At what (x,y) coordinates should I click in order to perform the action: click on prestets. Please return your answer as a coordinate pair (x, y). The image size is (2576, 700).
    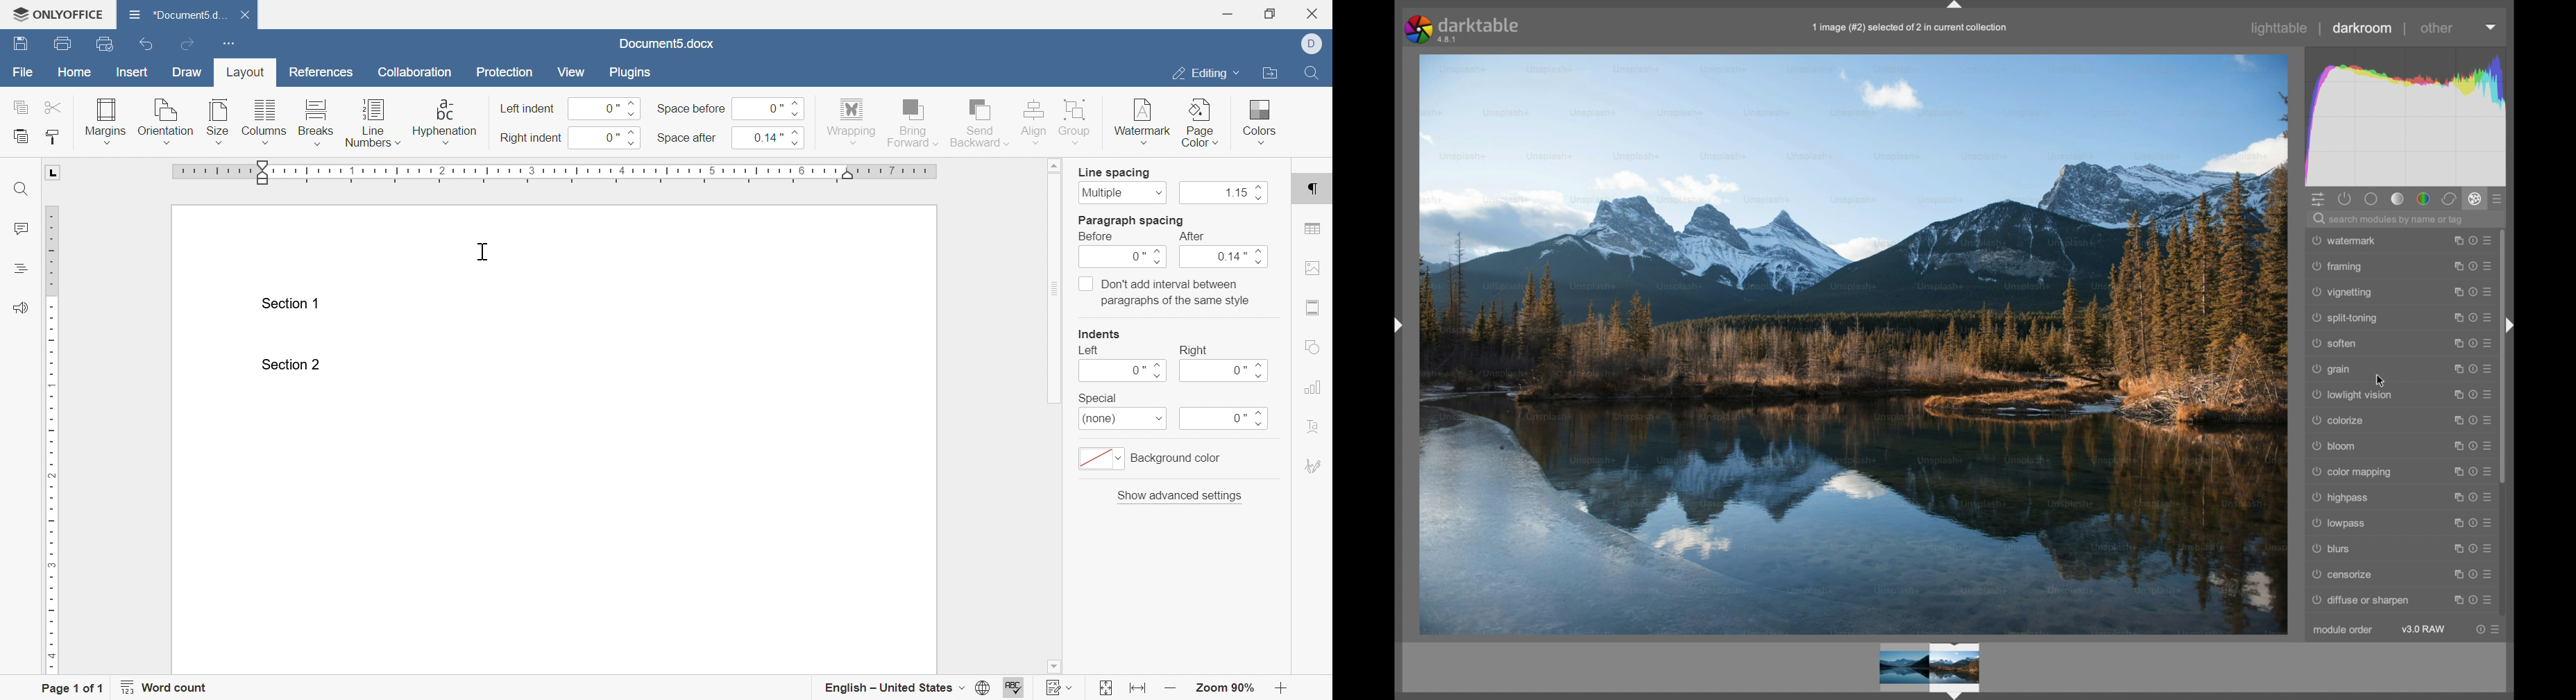
    Looking at the image, I should click on (2487, 445).